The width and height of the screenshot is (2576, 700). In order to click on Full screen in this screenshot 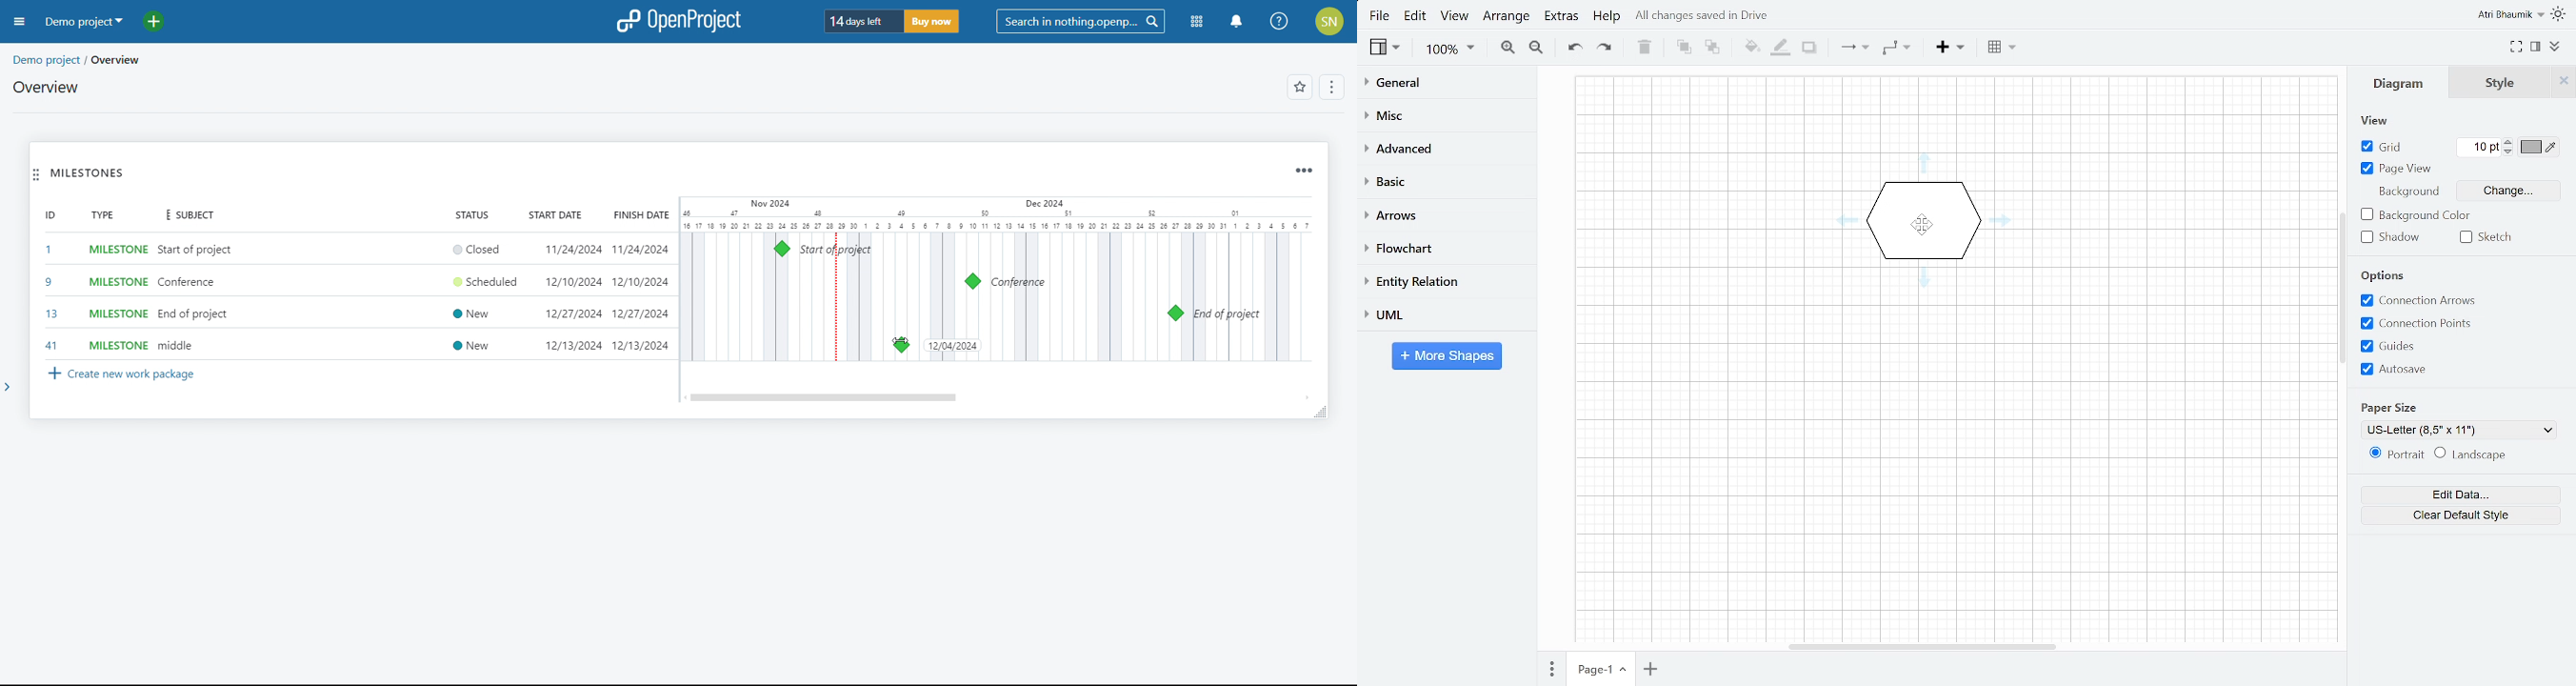, I will do `click(2515, 46)`.